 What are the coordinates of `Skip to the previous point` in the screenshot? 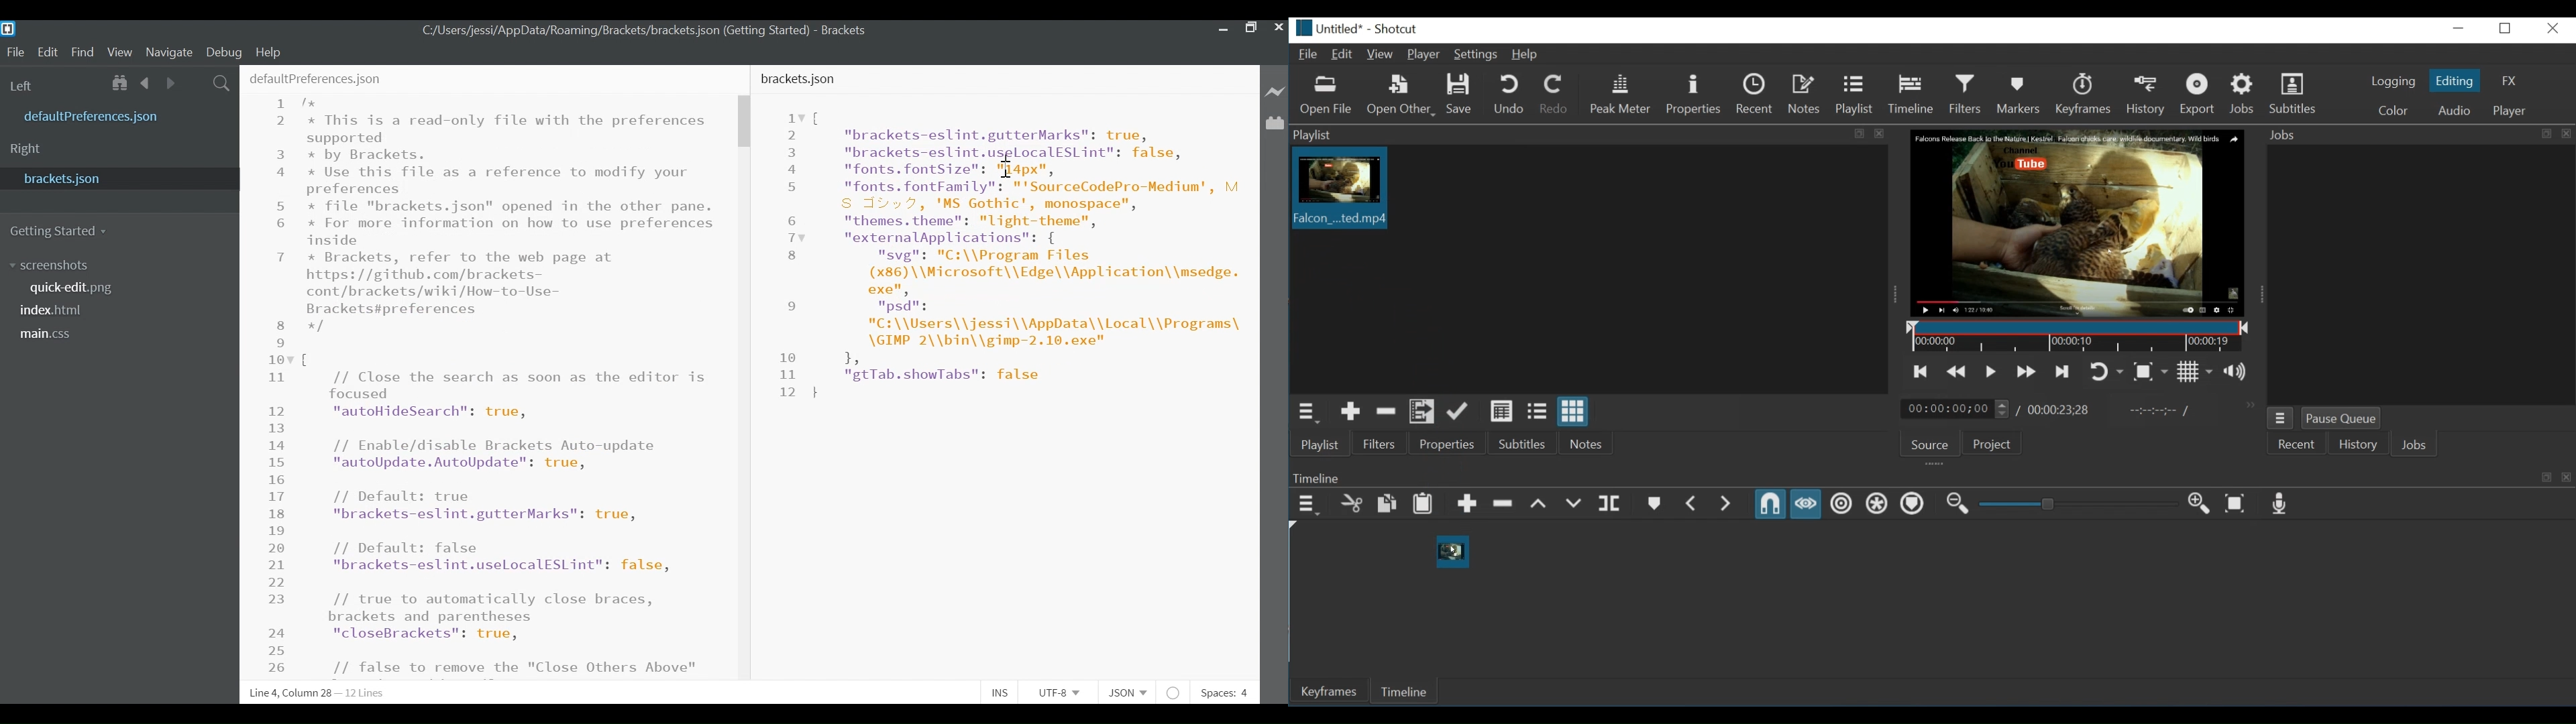 It's located at (1921, 372).